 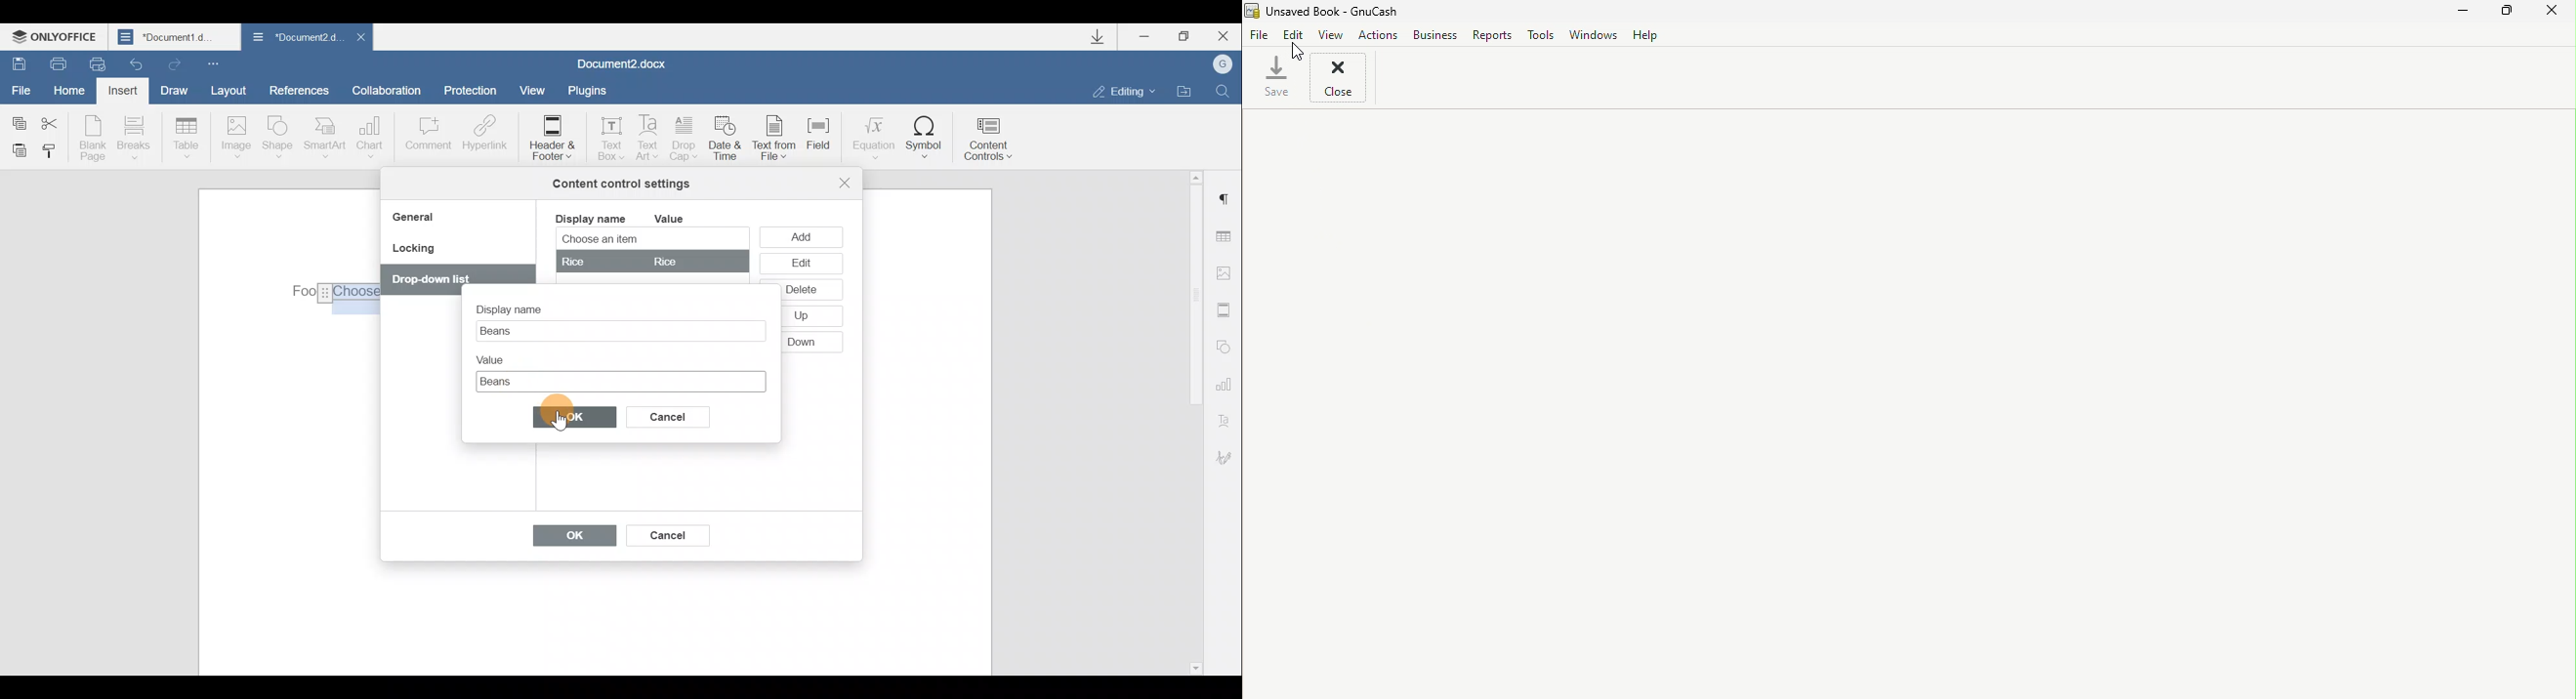 What do you see at coordinates (14, 150) in the screenshot?
I see `Paste` at bounding box center [14, 150].